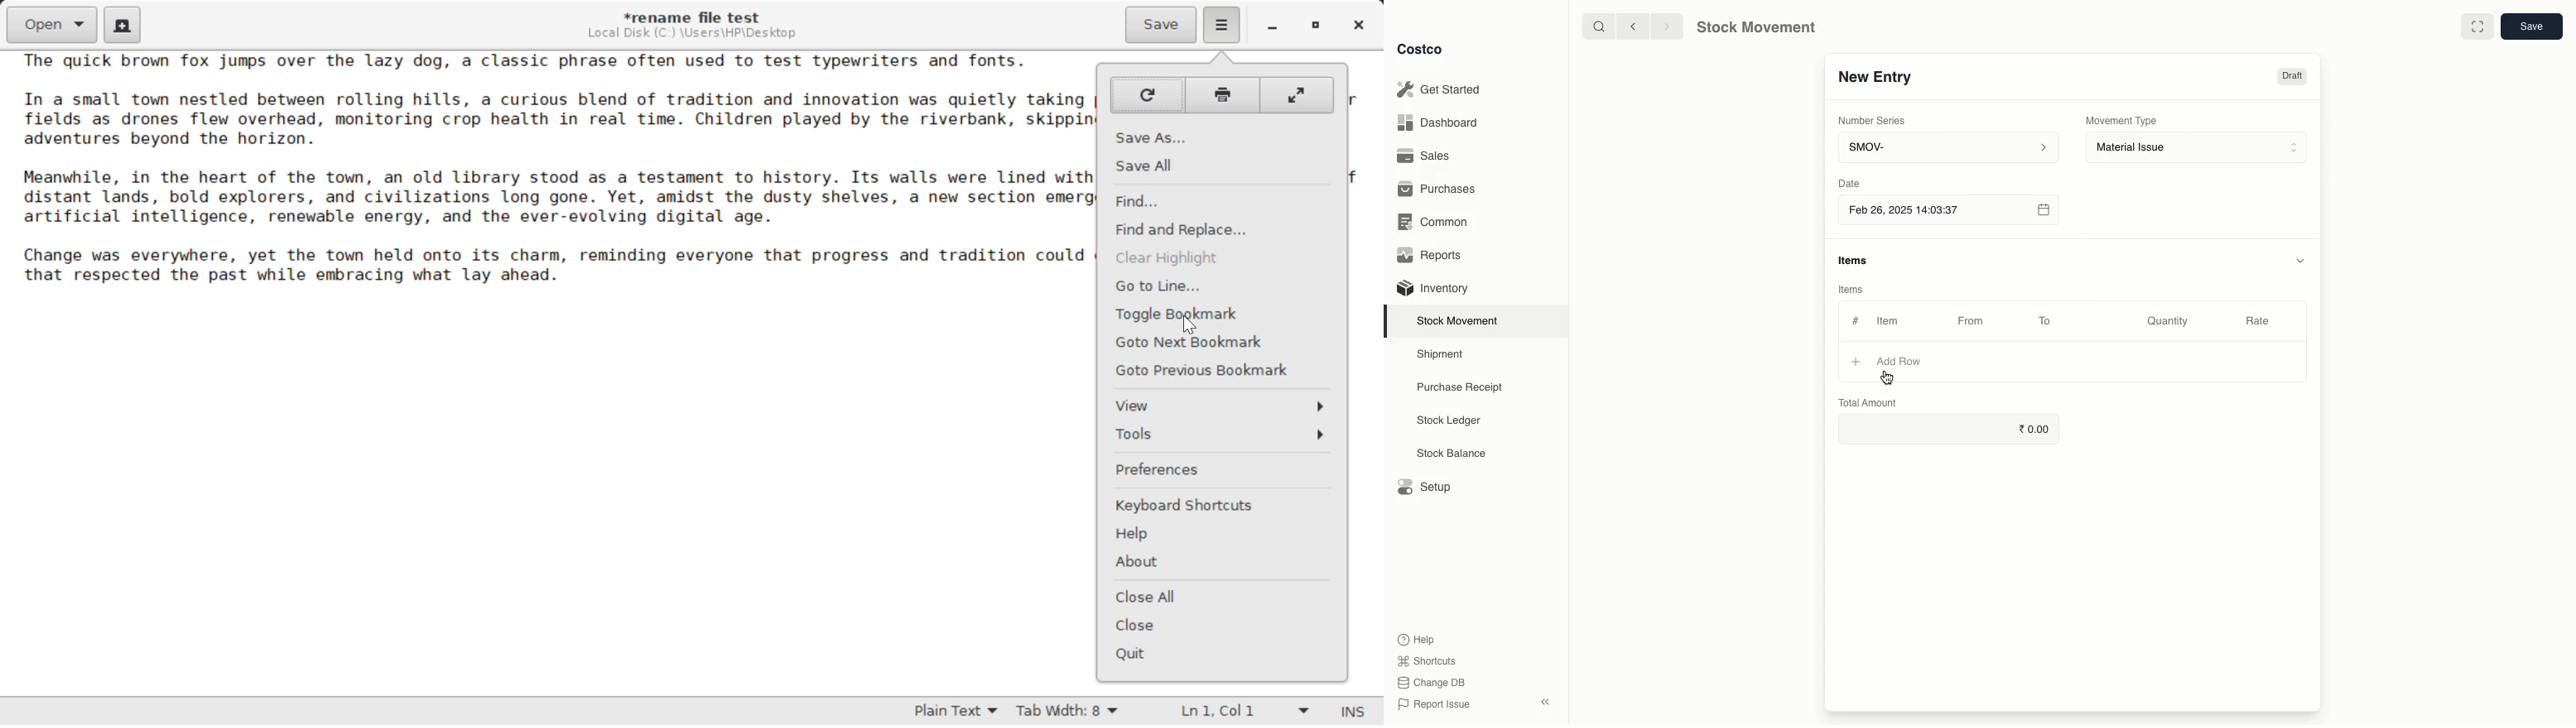 The width and height of the screenshot is (2576, 728). I want to click on Feb 26, 2025 14:03:37, so click(1948, 211).